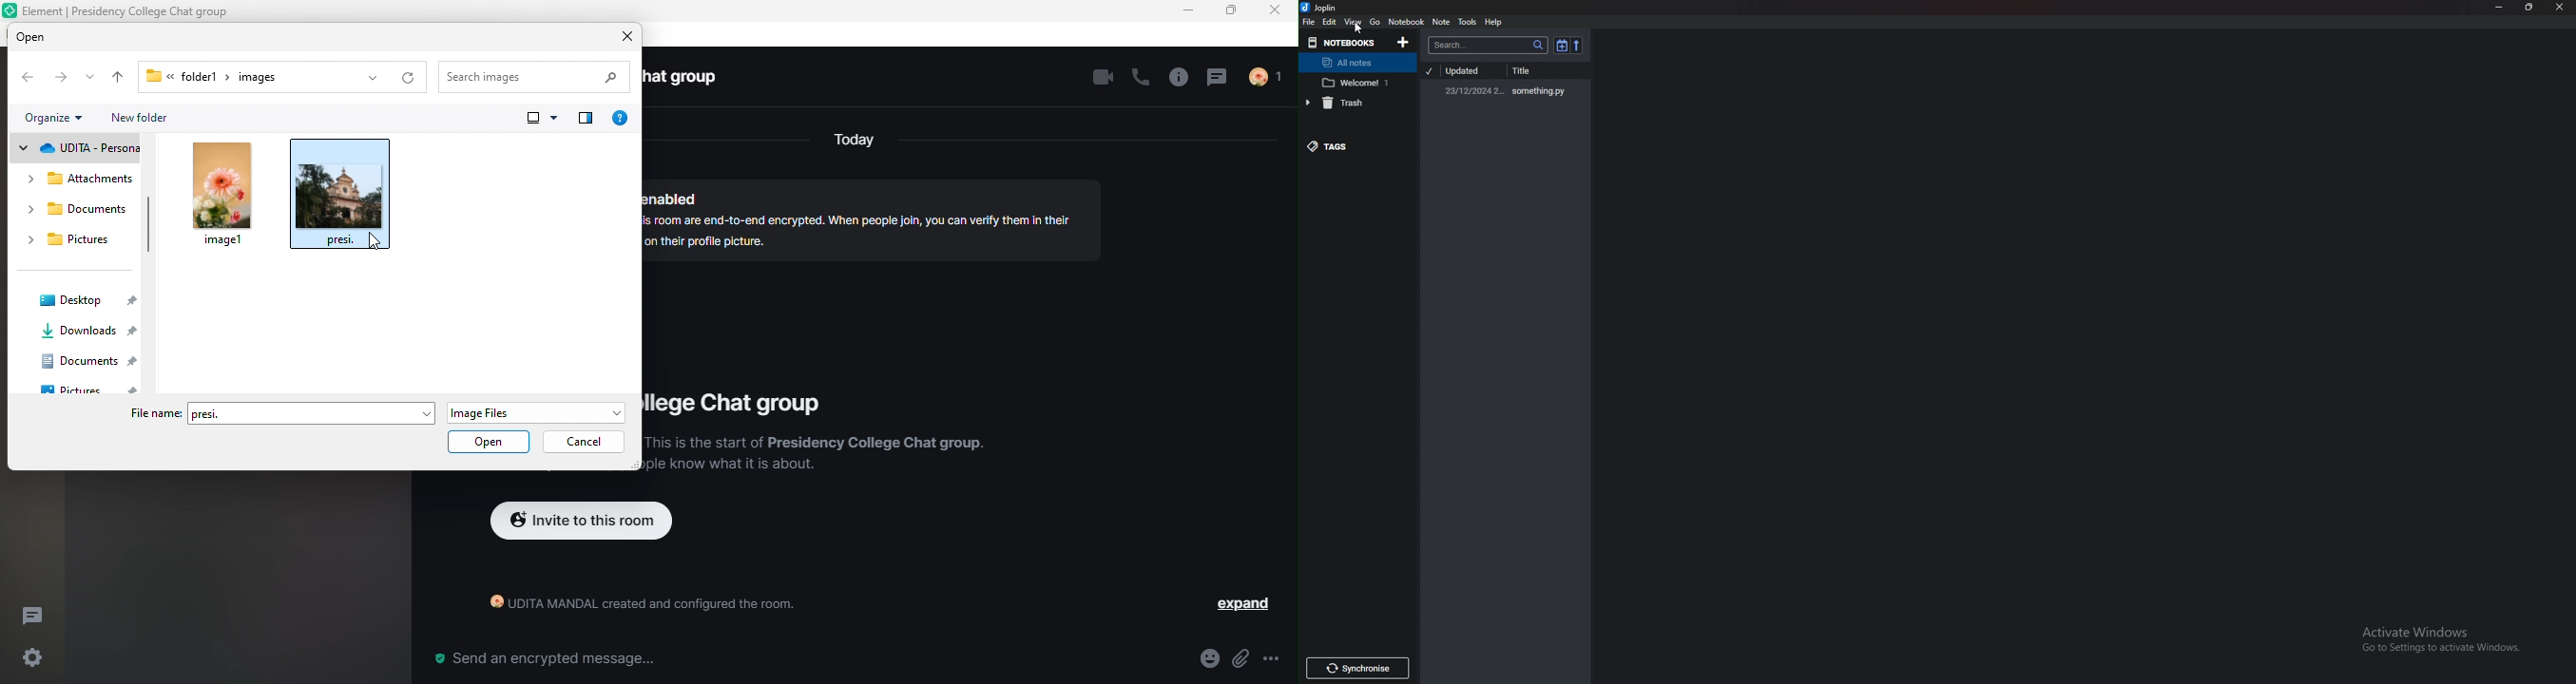 The width and height of the screenshot is (2576, 700). I want to click on cursor, so click(1357, 28).